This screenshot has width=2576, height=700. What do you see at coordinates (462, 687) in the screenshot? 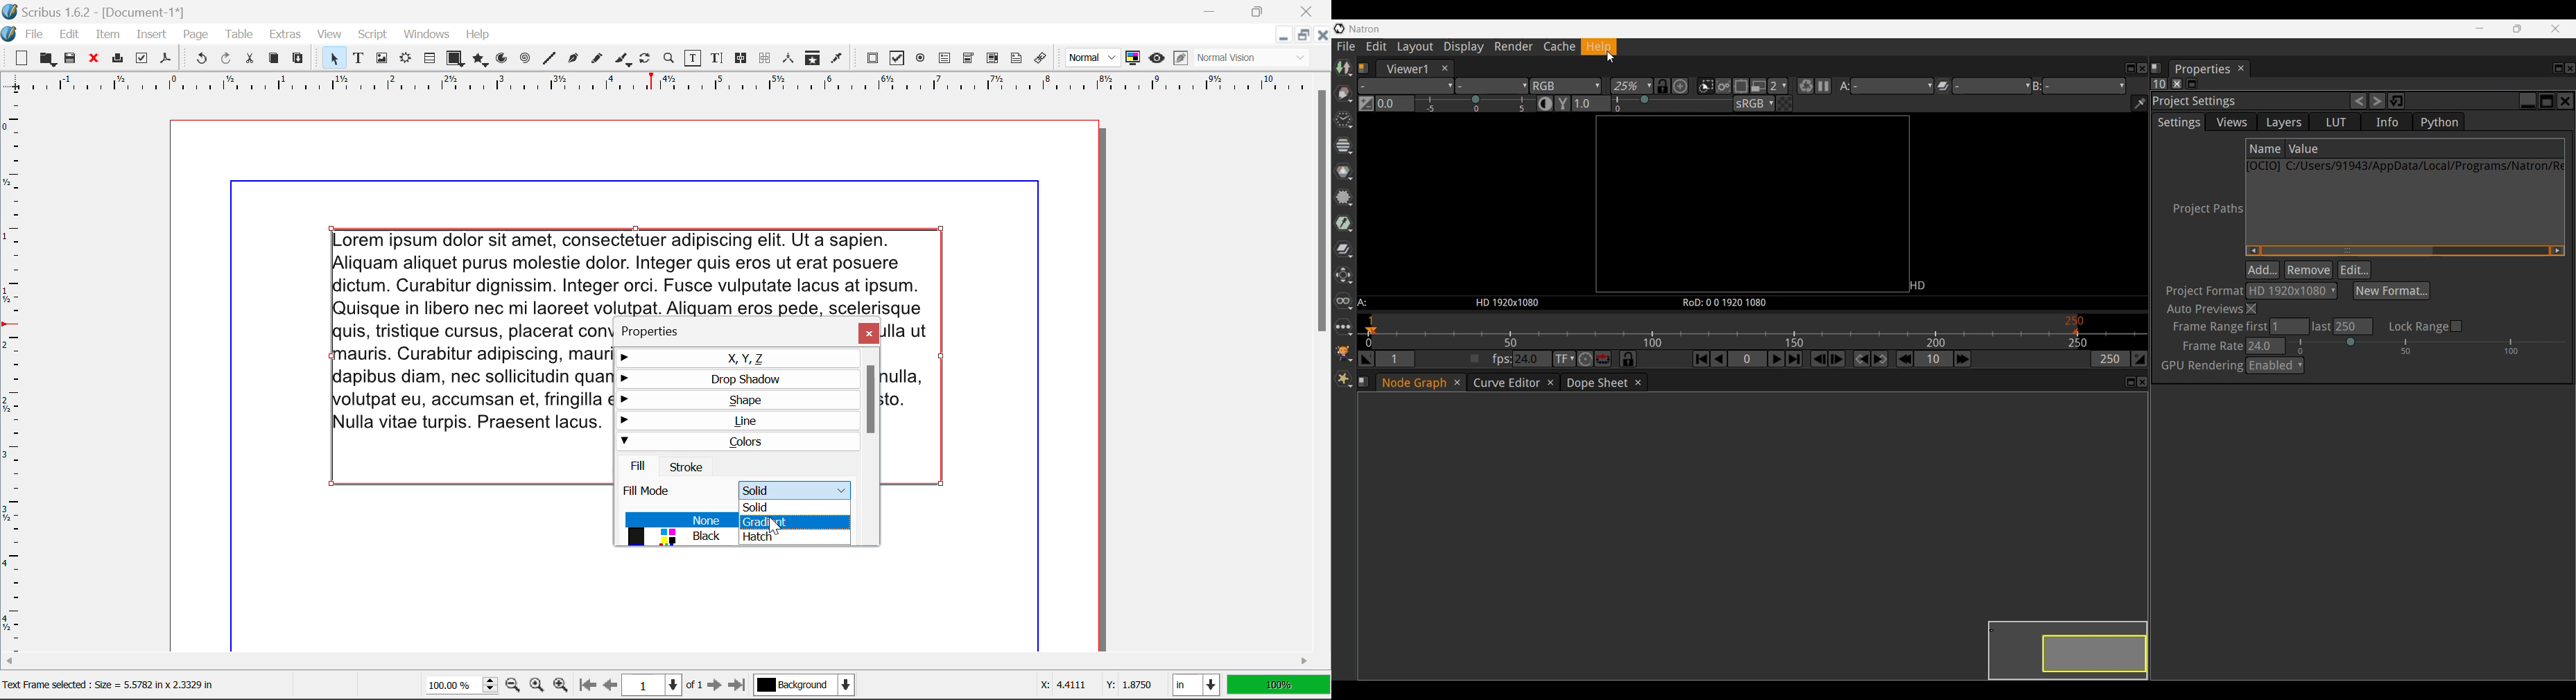
I see `Zoom 100%` at bounding box center [462, 687].